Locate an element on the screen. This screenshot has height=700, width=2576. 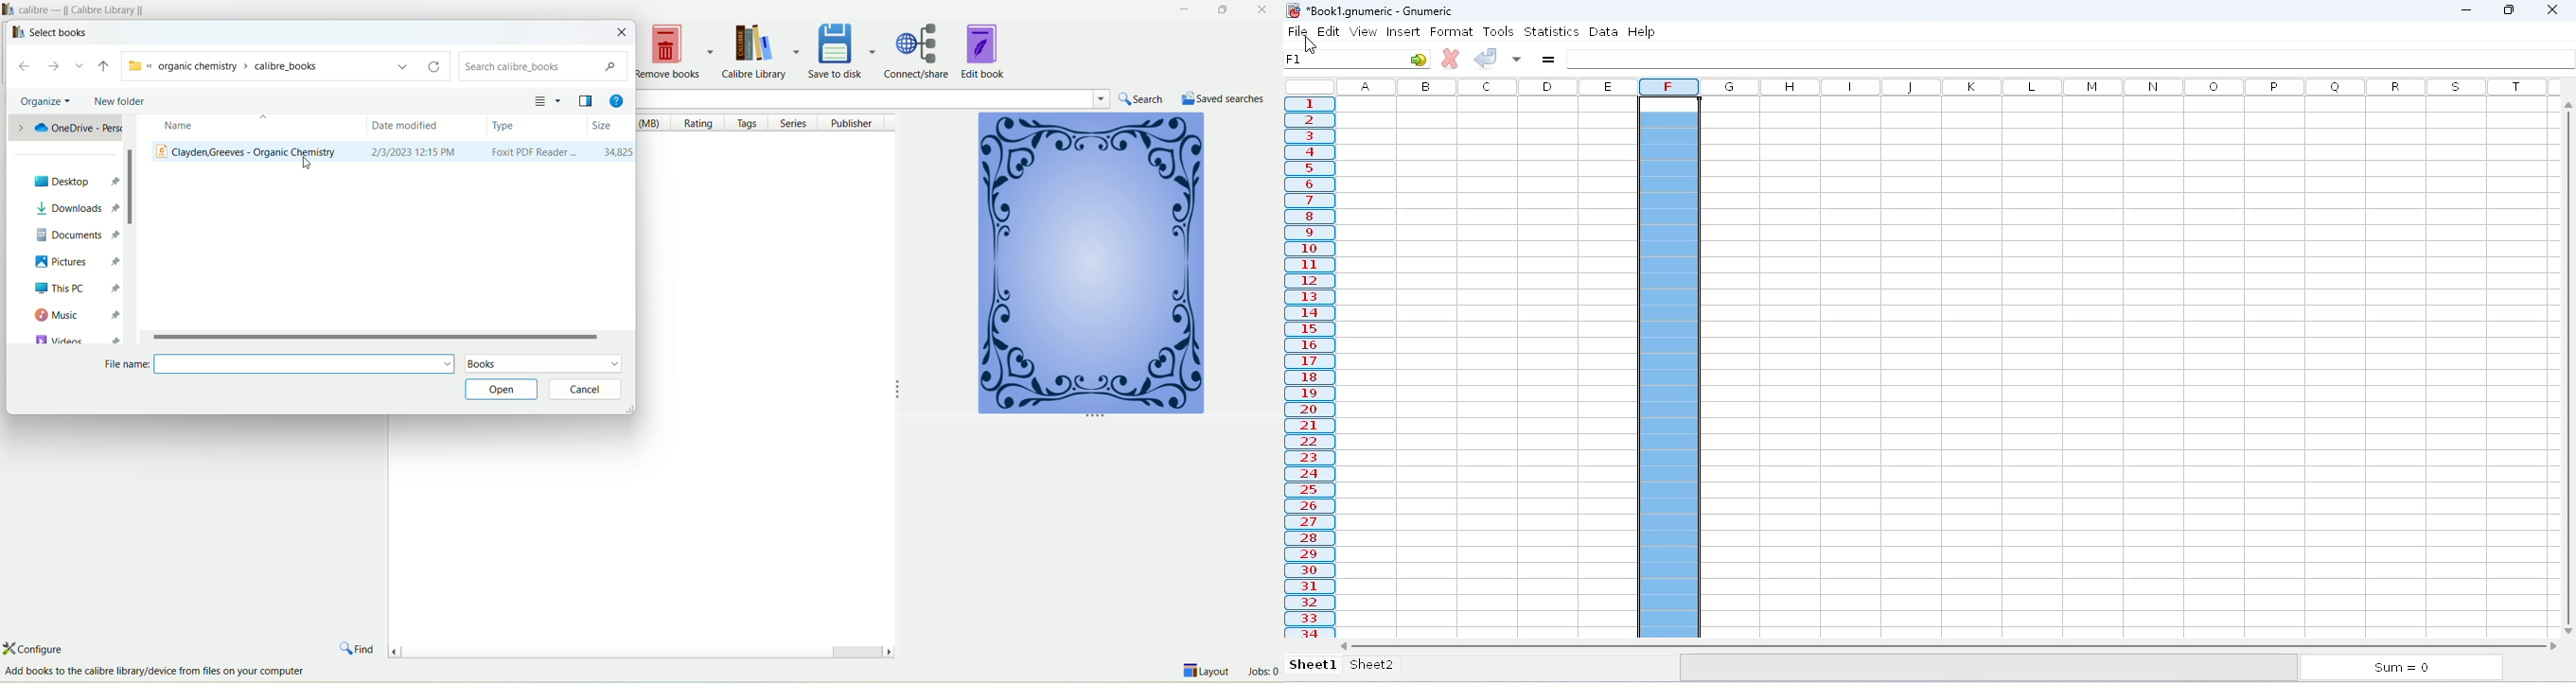
accept change is located at coordinates (1485, 58).